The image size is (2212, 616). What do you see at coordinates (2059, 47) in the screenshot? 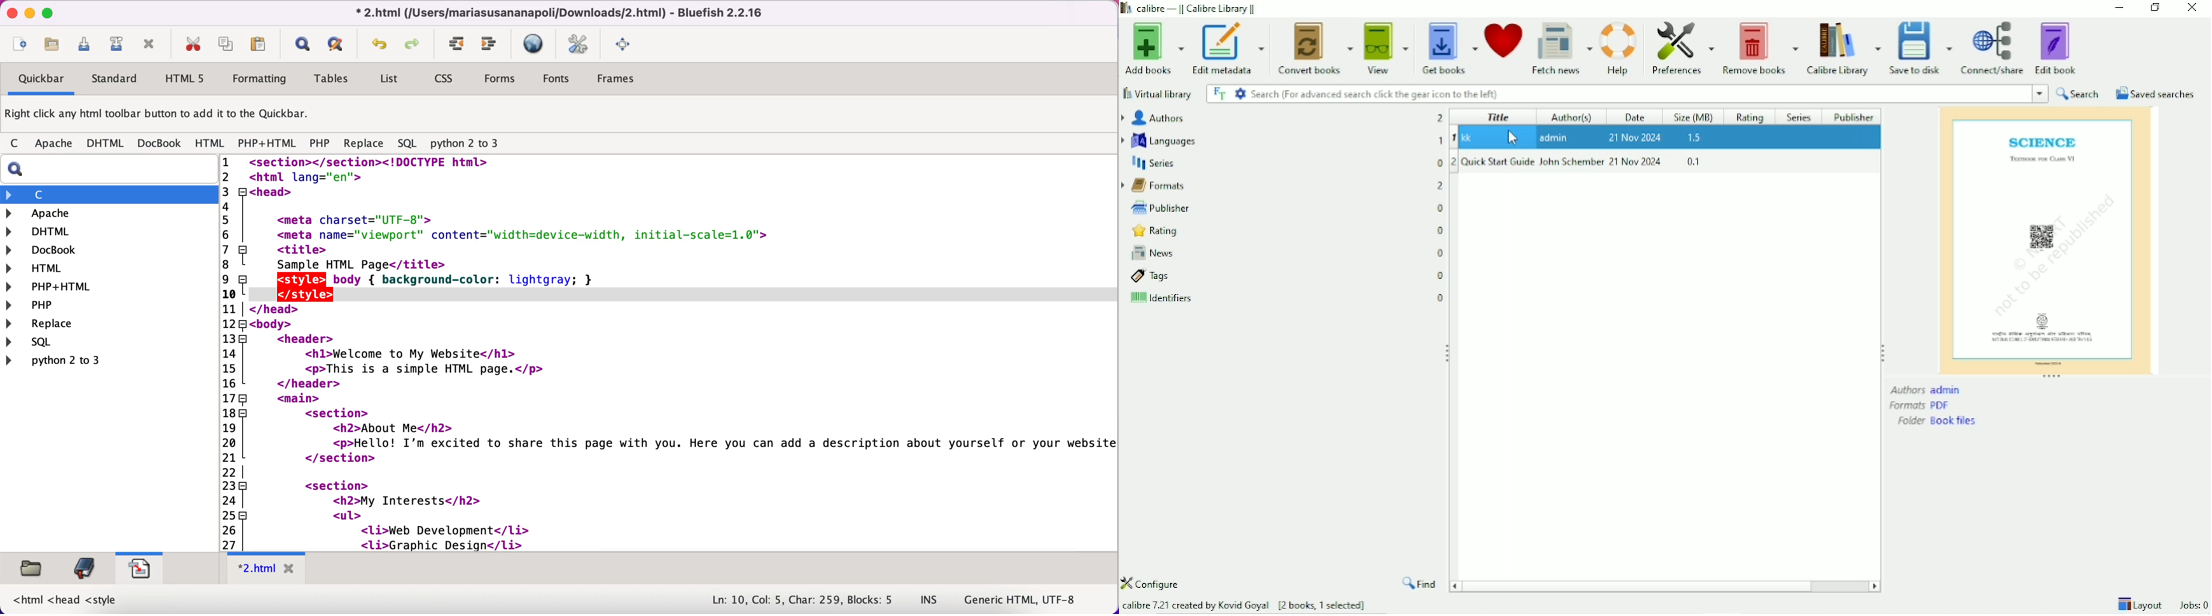
I see `Edit book` at bounding box center [2059, 47].